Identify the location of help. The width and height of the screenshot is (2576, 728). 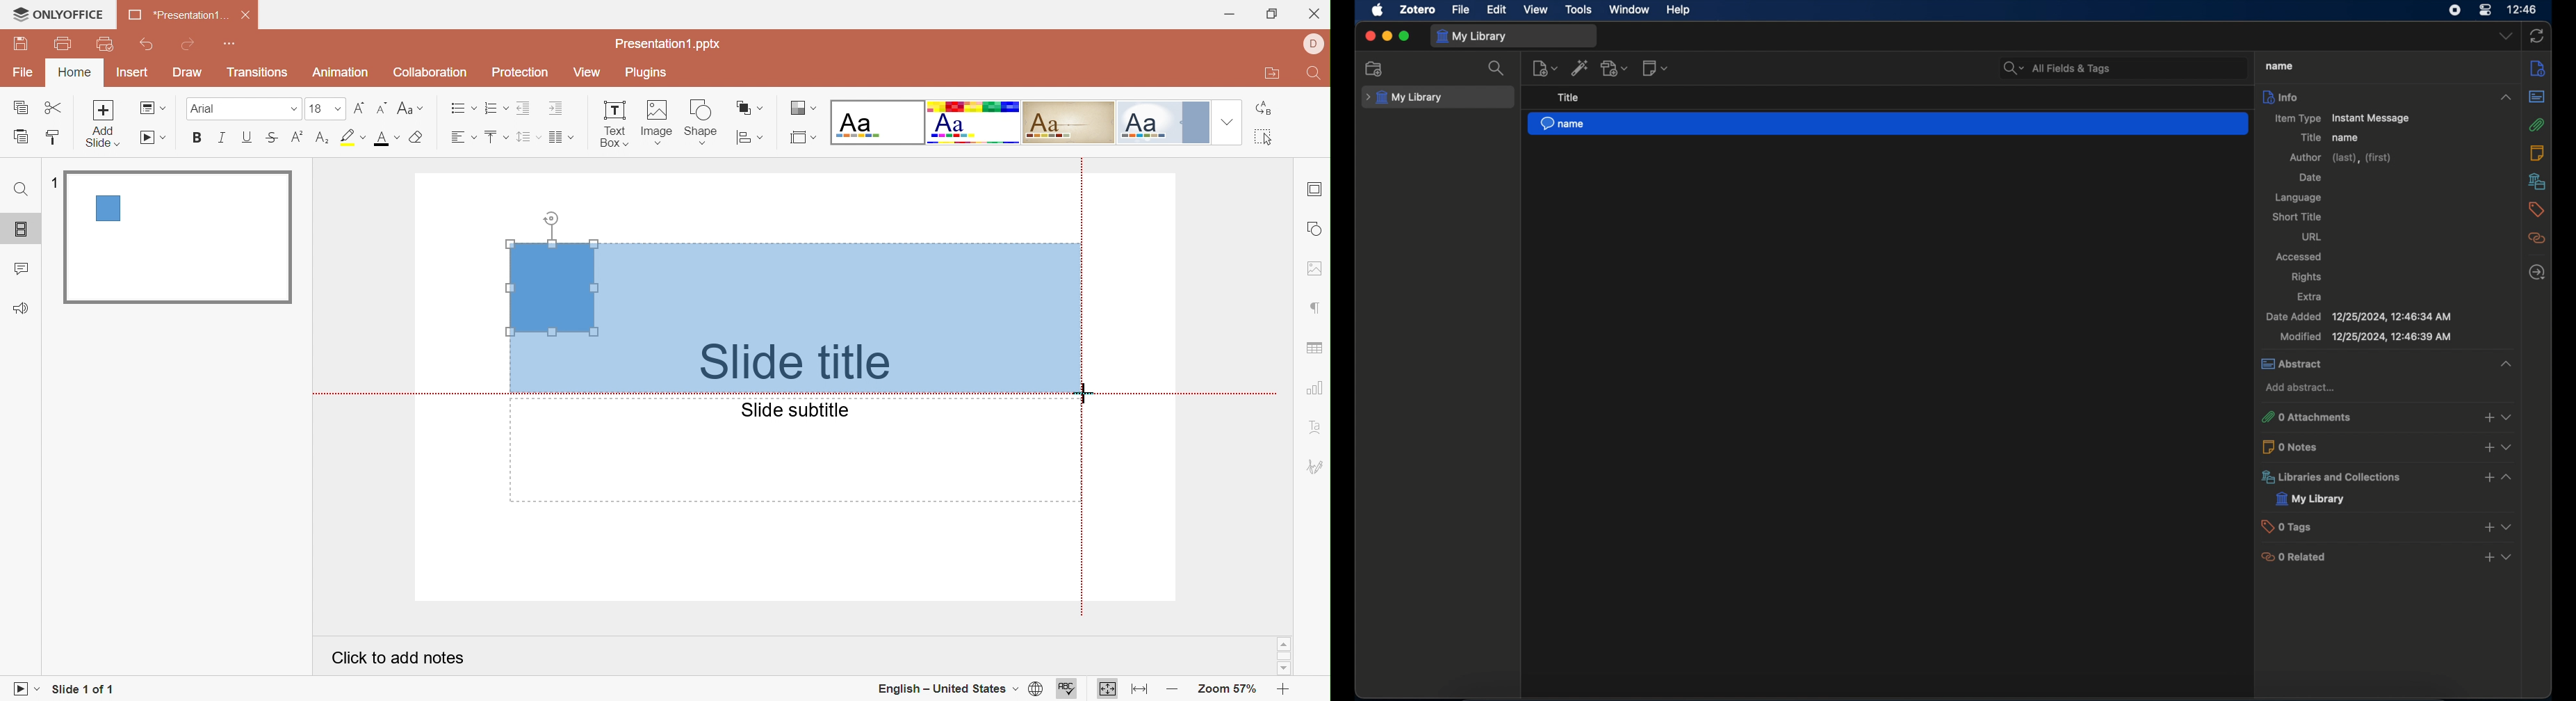
(1679, 10).